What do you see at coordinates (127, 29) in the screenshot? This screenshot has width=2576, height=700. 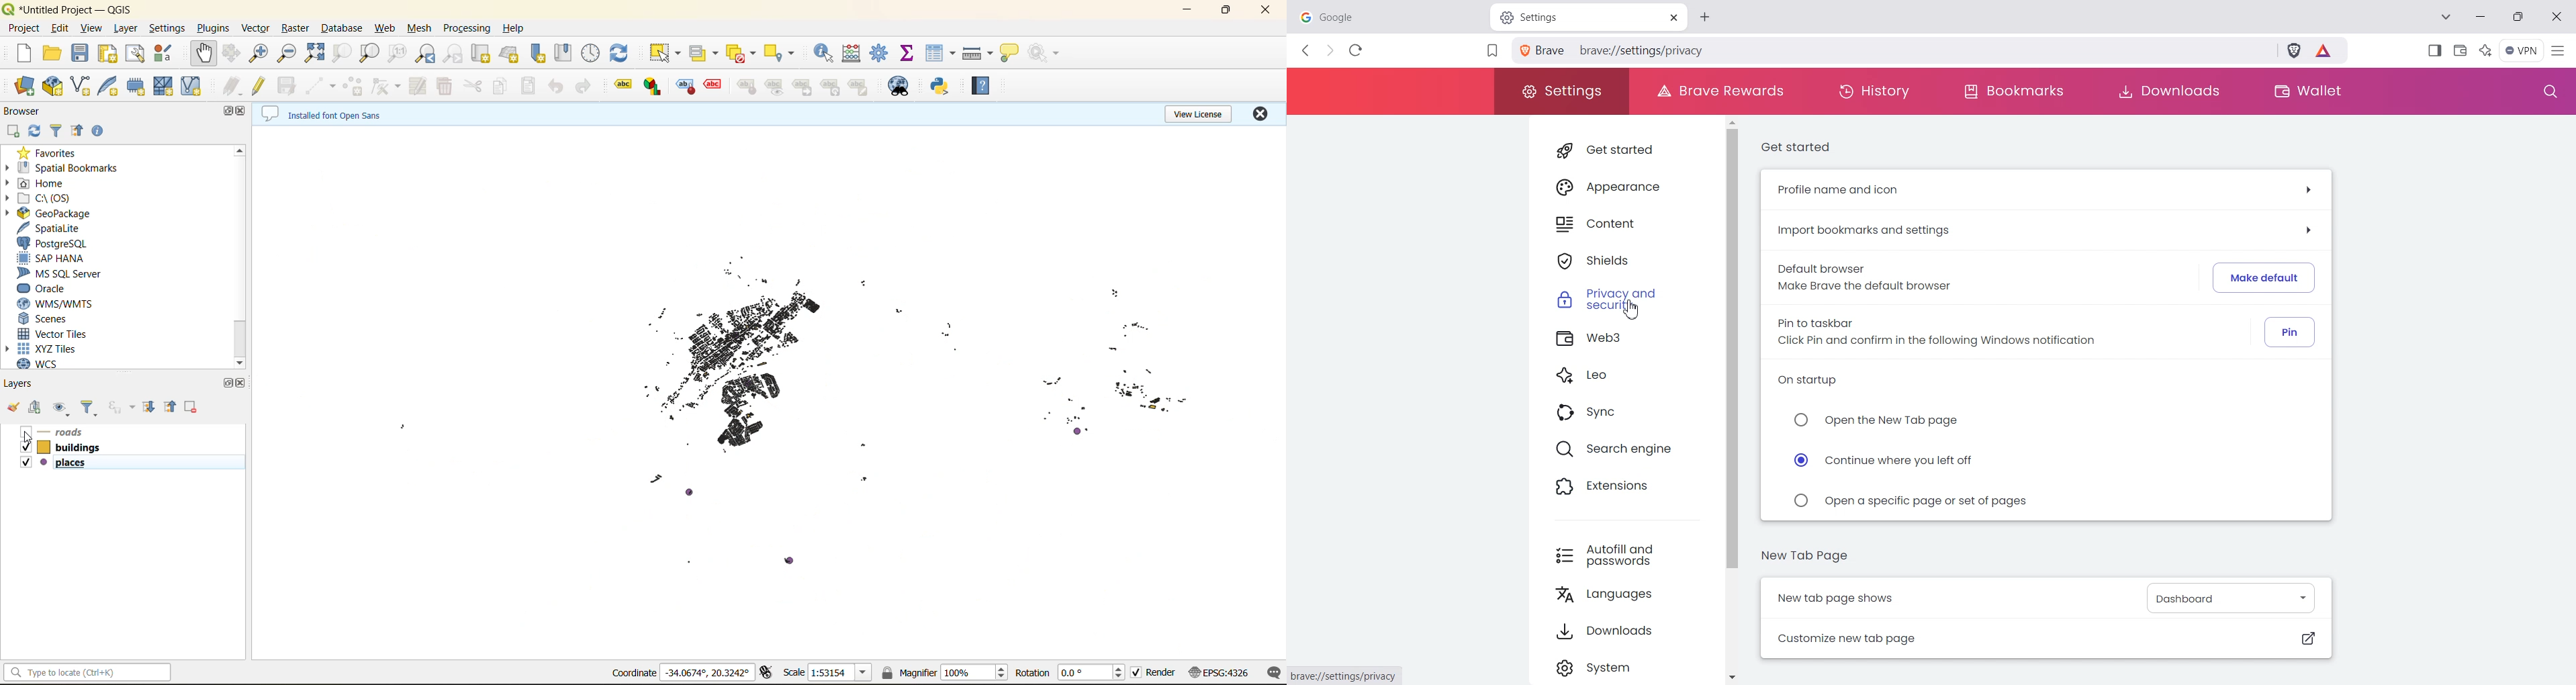 I see `layer` at bounding box center [127, 29].